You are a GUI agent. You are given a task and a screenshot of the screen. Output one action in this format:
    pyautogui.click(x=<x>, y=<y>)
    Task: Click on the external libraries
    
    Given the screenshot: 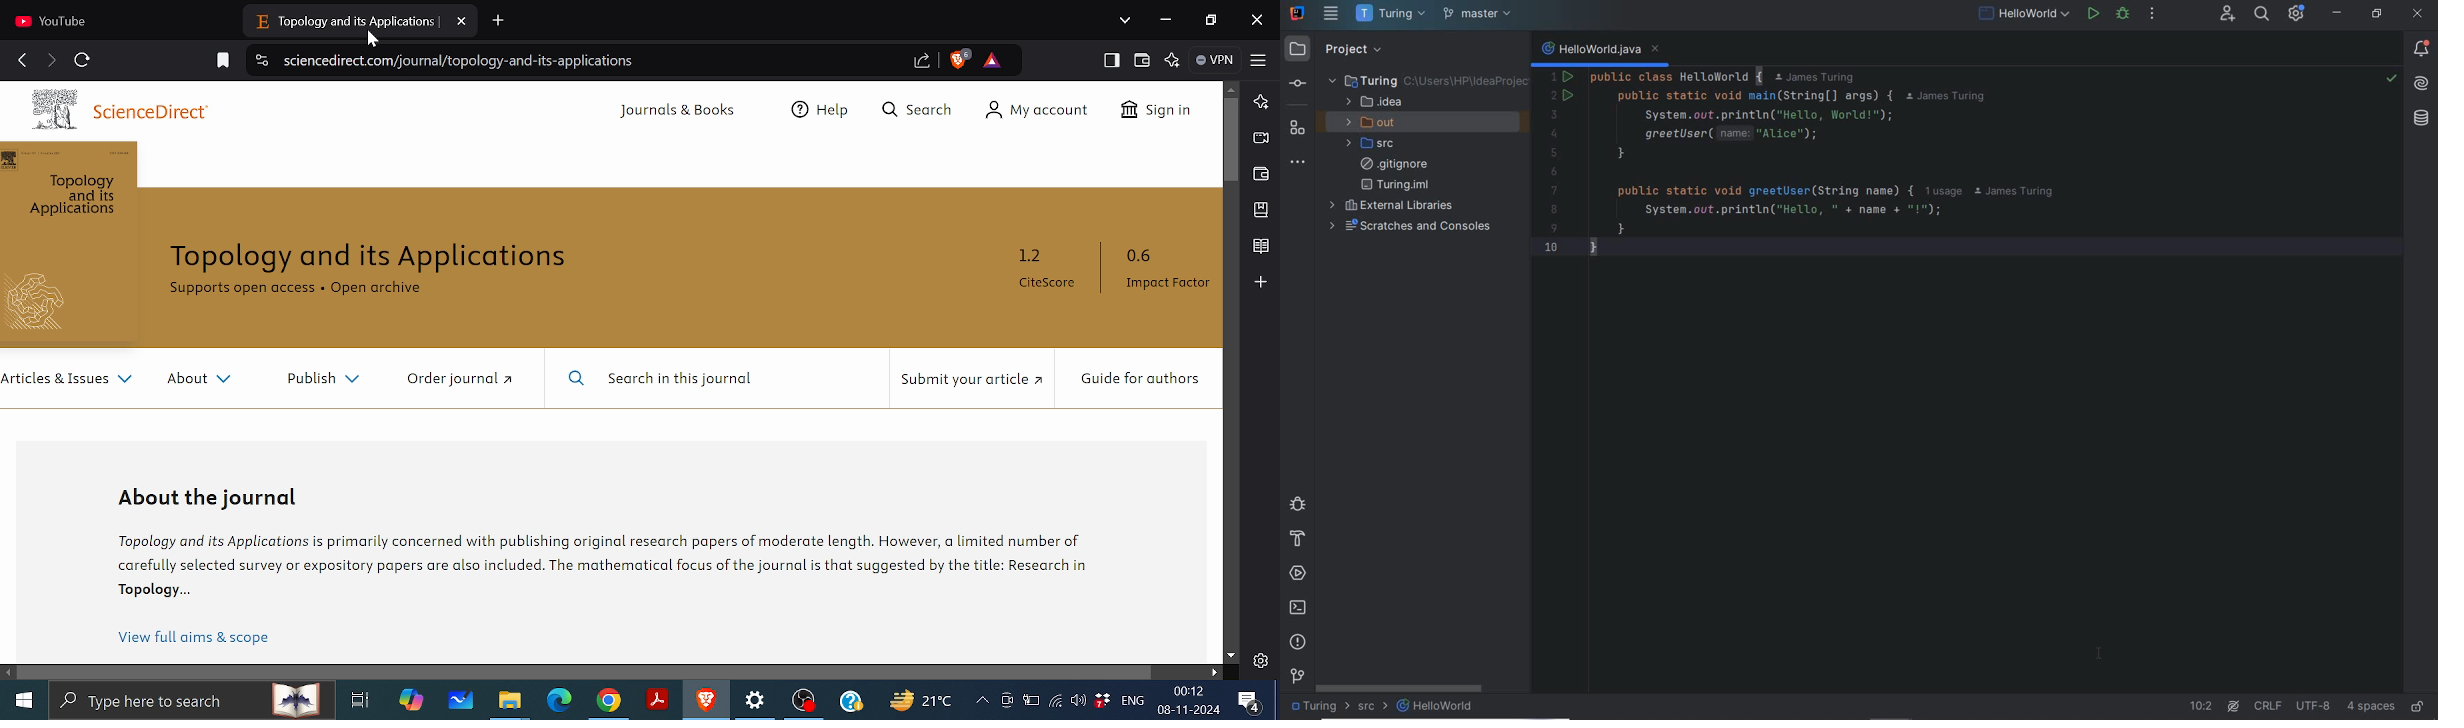 What is the action you would take?
    pyautogui.click(x=1391, y=206)
    